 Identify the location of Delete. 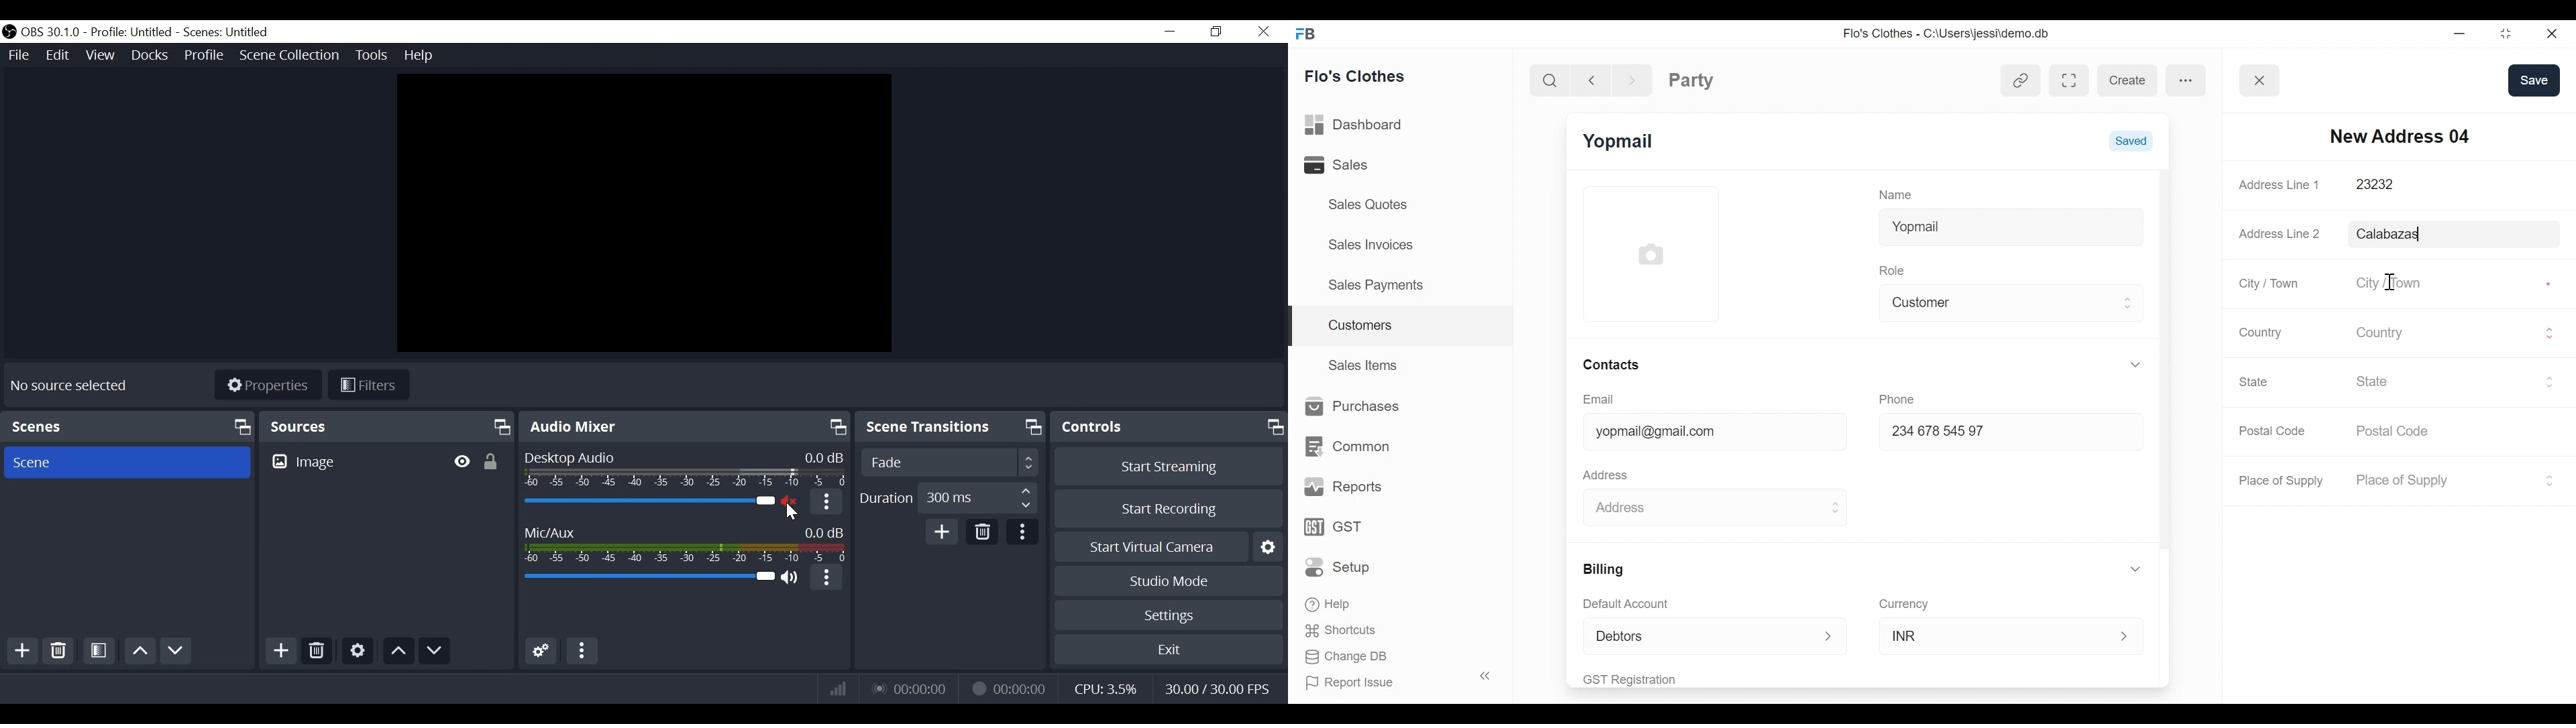
(983, 532).